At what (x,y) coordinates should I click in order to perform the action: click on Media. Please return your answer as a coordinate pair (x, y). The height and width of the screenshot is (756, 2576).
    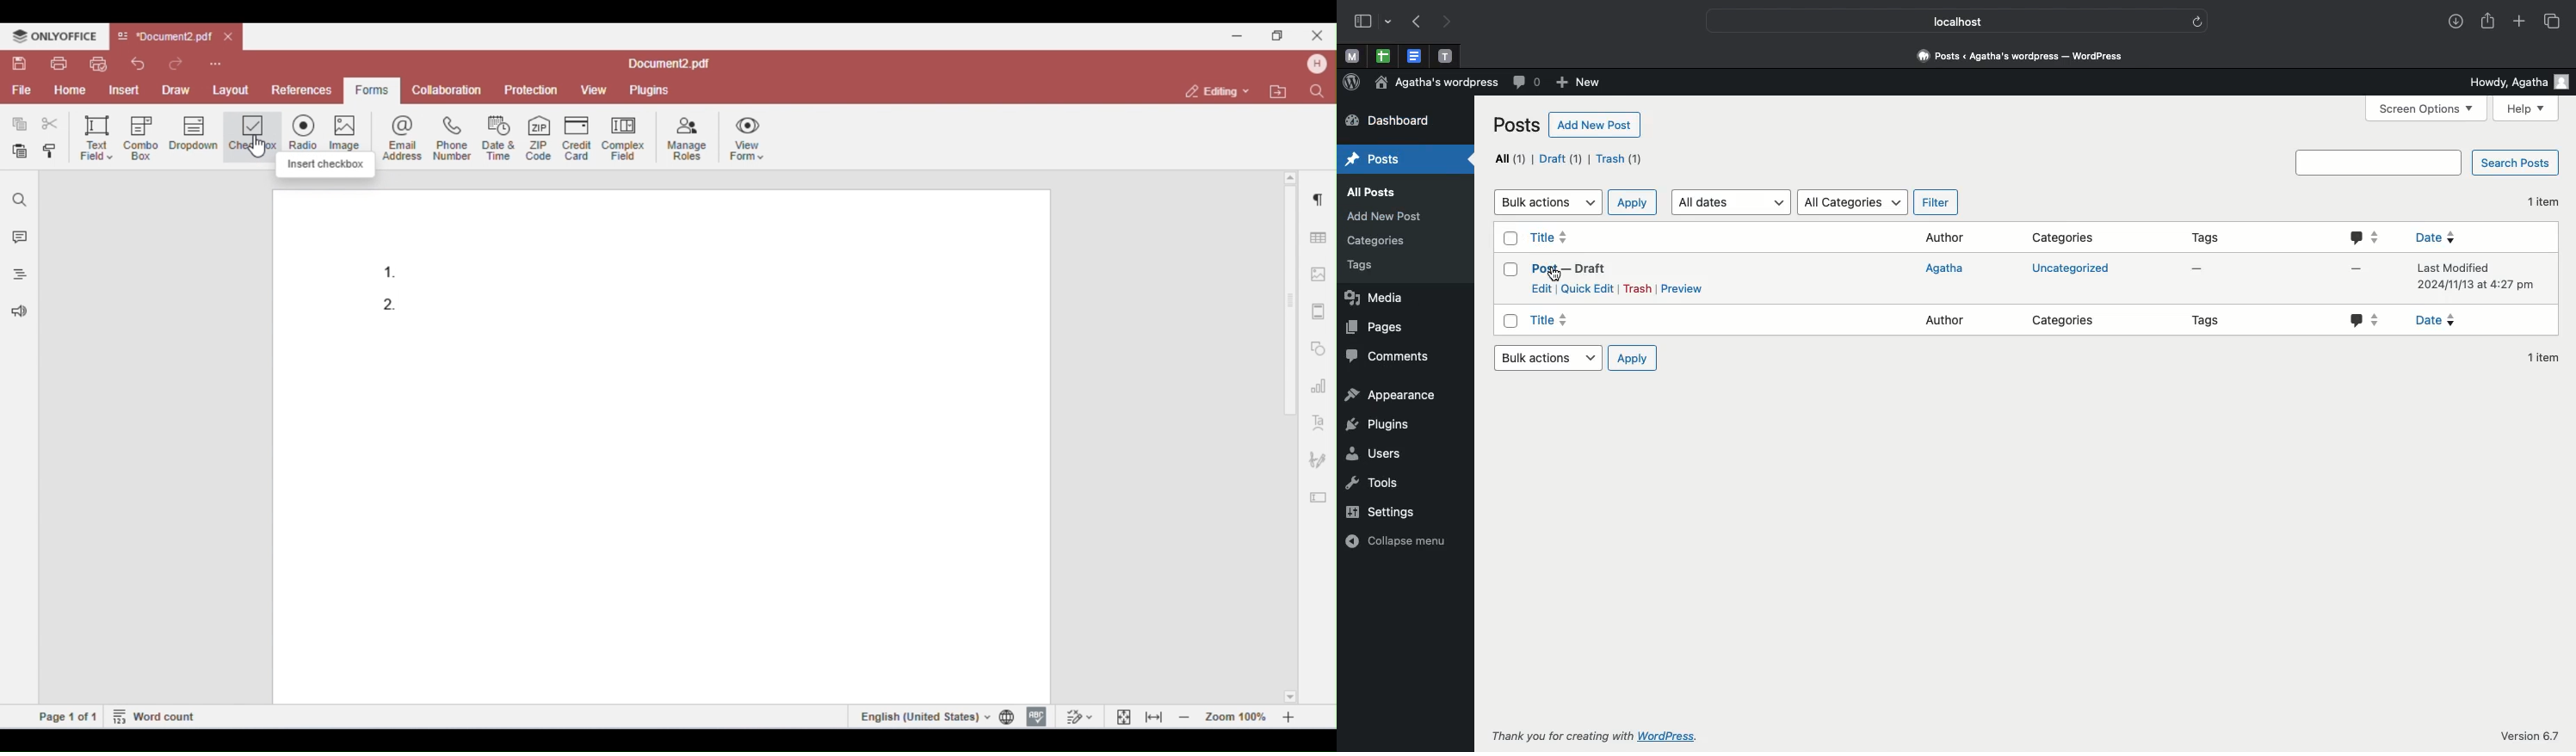
    Looking at the image, I should click on (1382, 297).